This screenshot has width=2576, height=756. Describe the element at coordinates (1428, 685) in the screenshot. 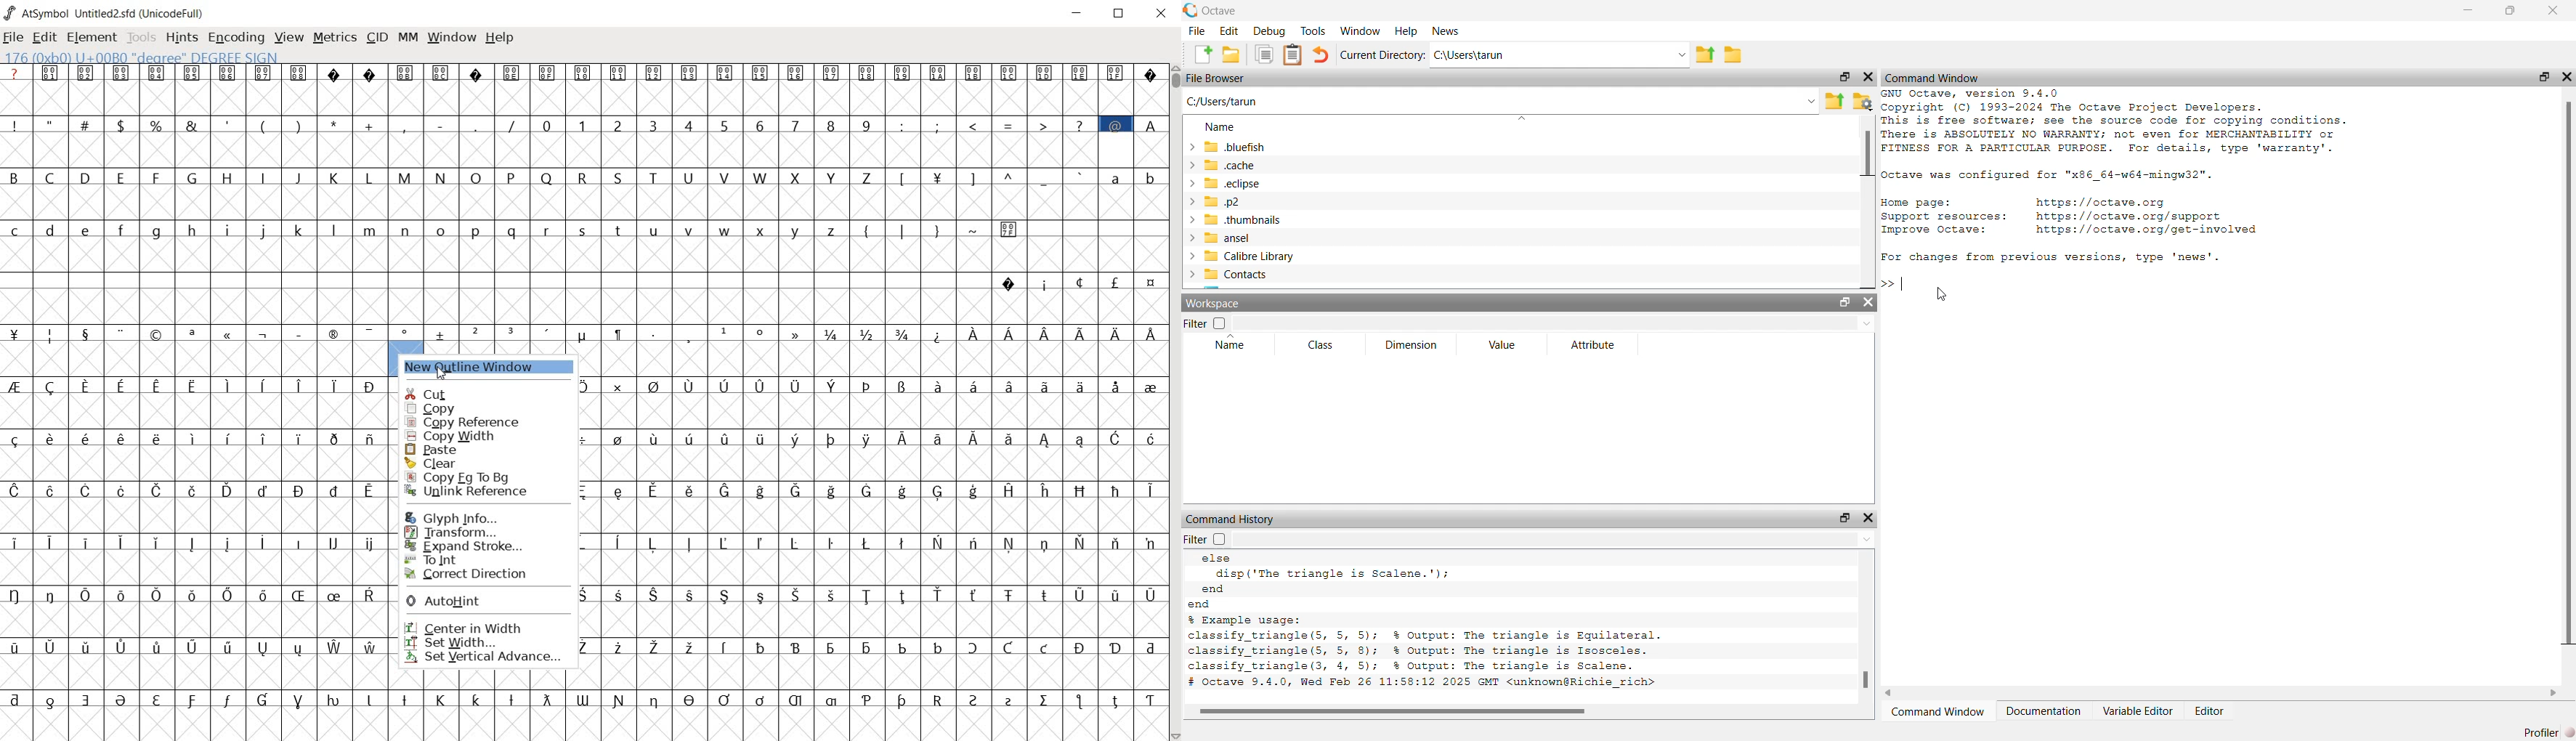

I see `octave version and date` at that location.